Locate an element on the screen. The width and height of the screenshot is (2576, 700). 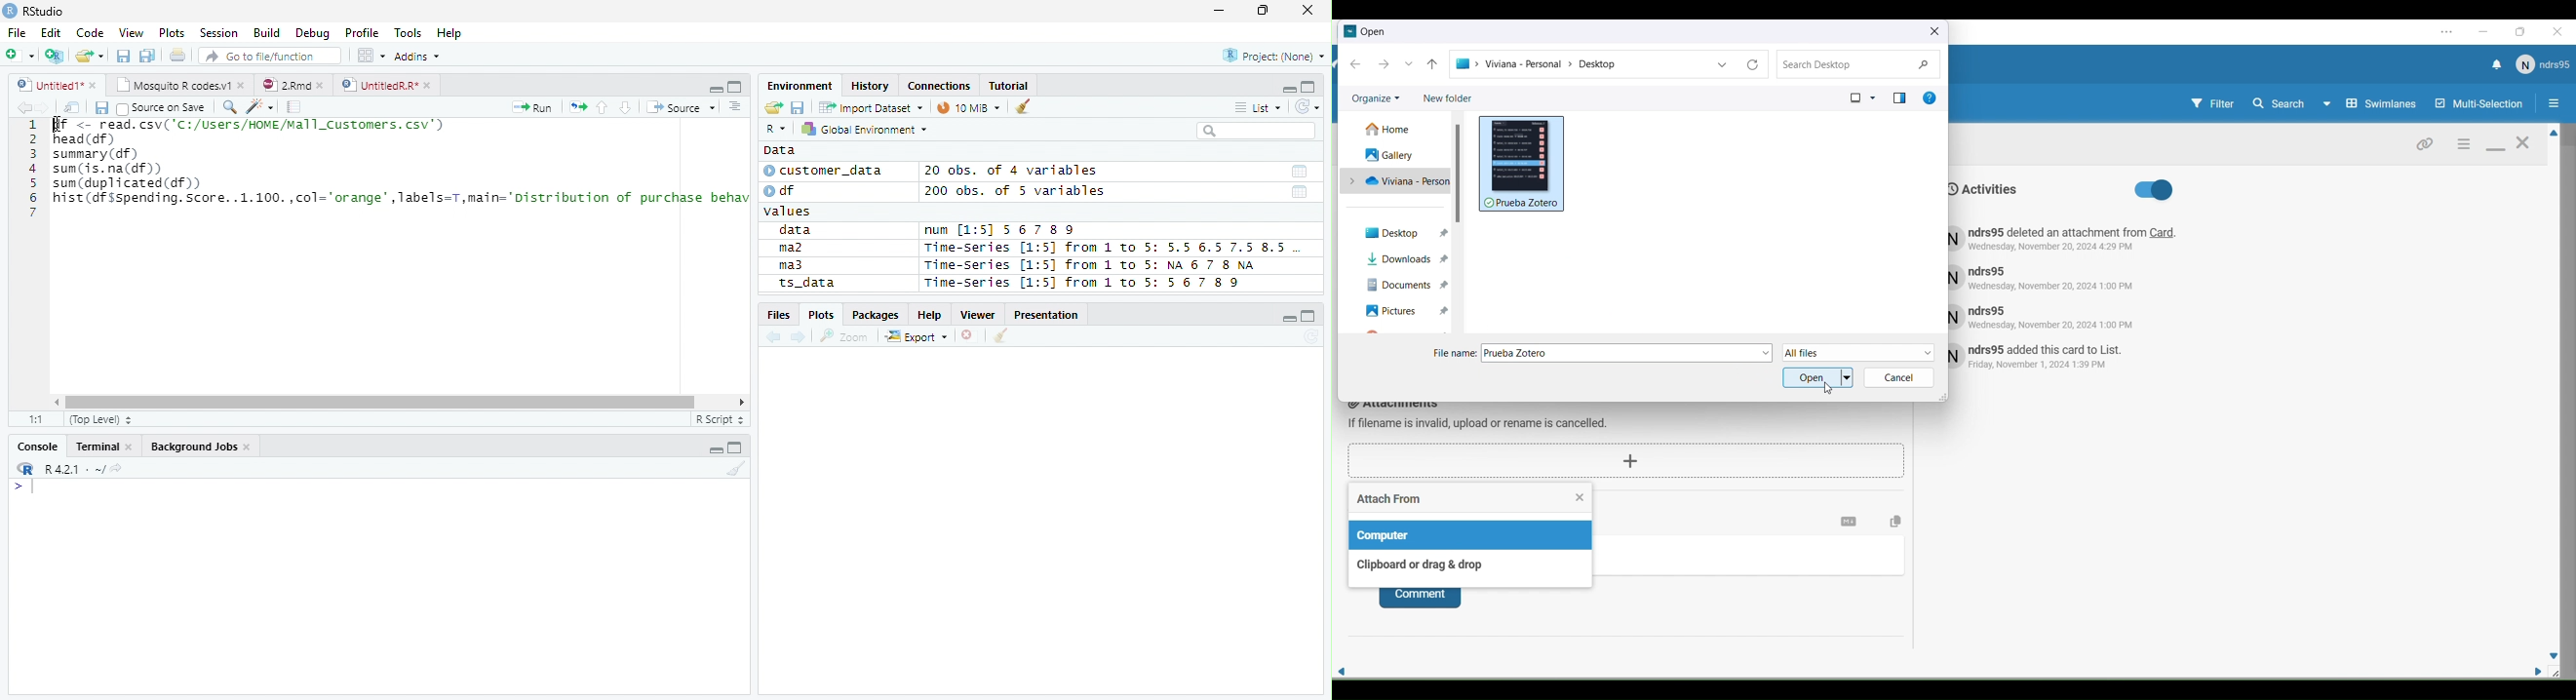
Connections is located at coordinates (939, 86).